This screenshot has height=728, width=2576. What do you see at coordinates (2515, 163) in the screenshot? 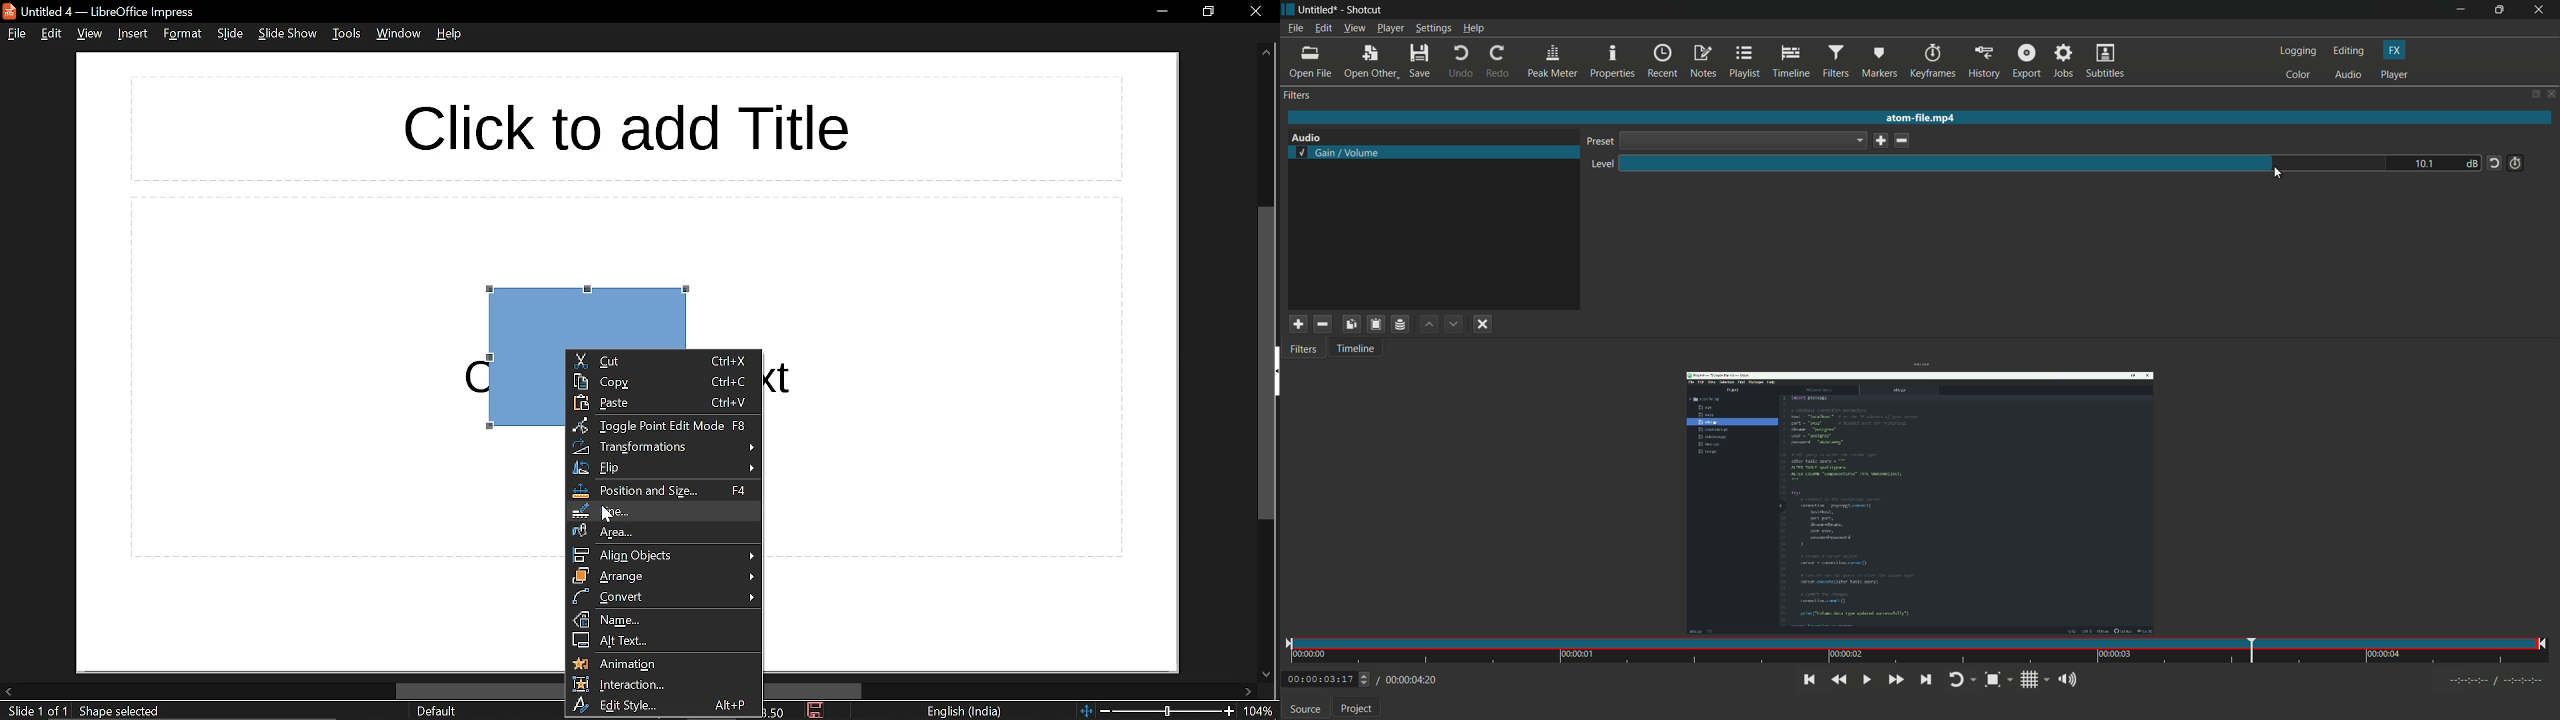
I see `add keyframe for this parameter ` at bounding box center [2515, 163].